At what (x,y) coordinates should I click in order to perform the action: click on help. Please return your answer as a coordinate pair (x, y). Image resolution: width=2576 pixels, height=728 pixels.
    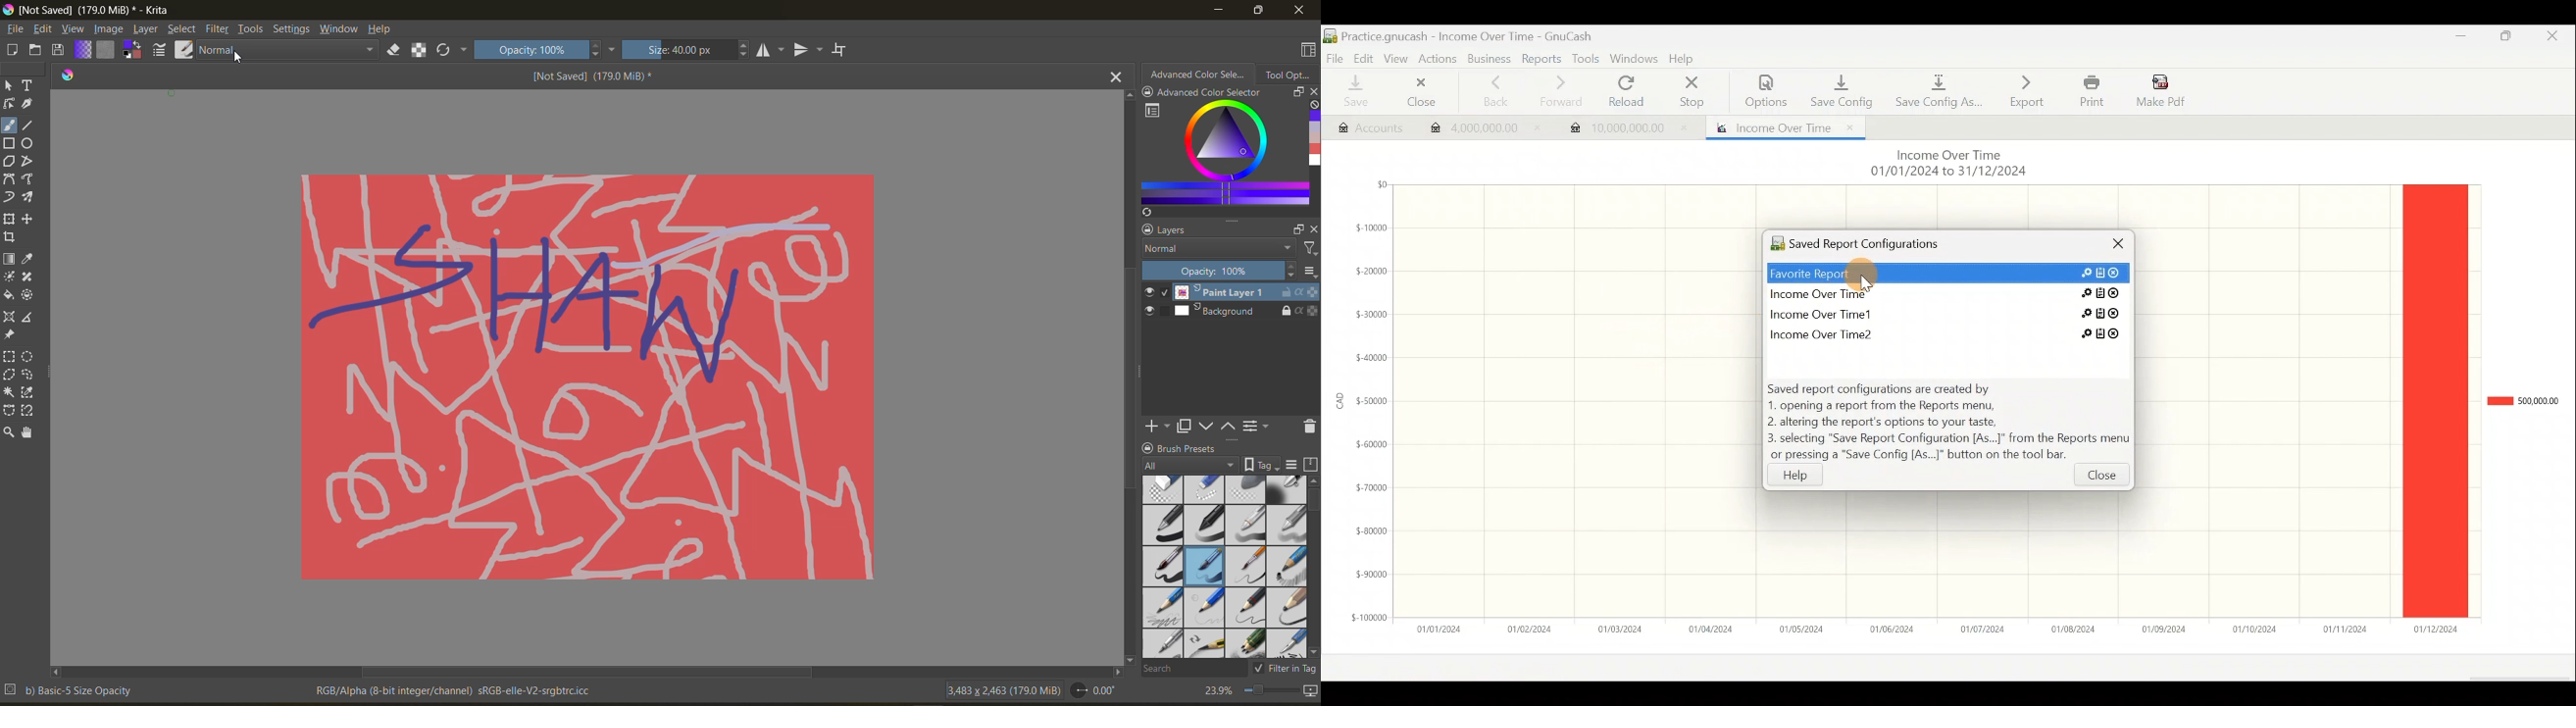
    Looking at the image, I should click on (383, 29).